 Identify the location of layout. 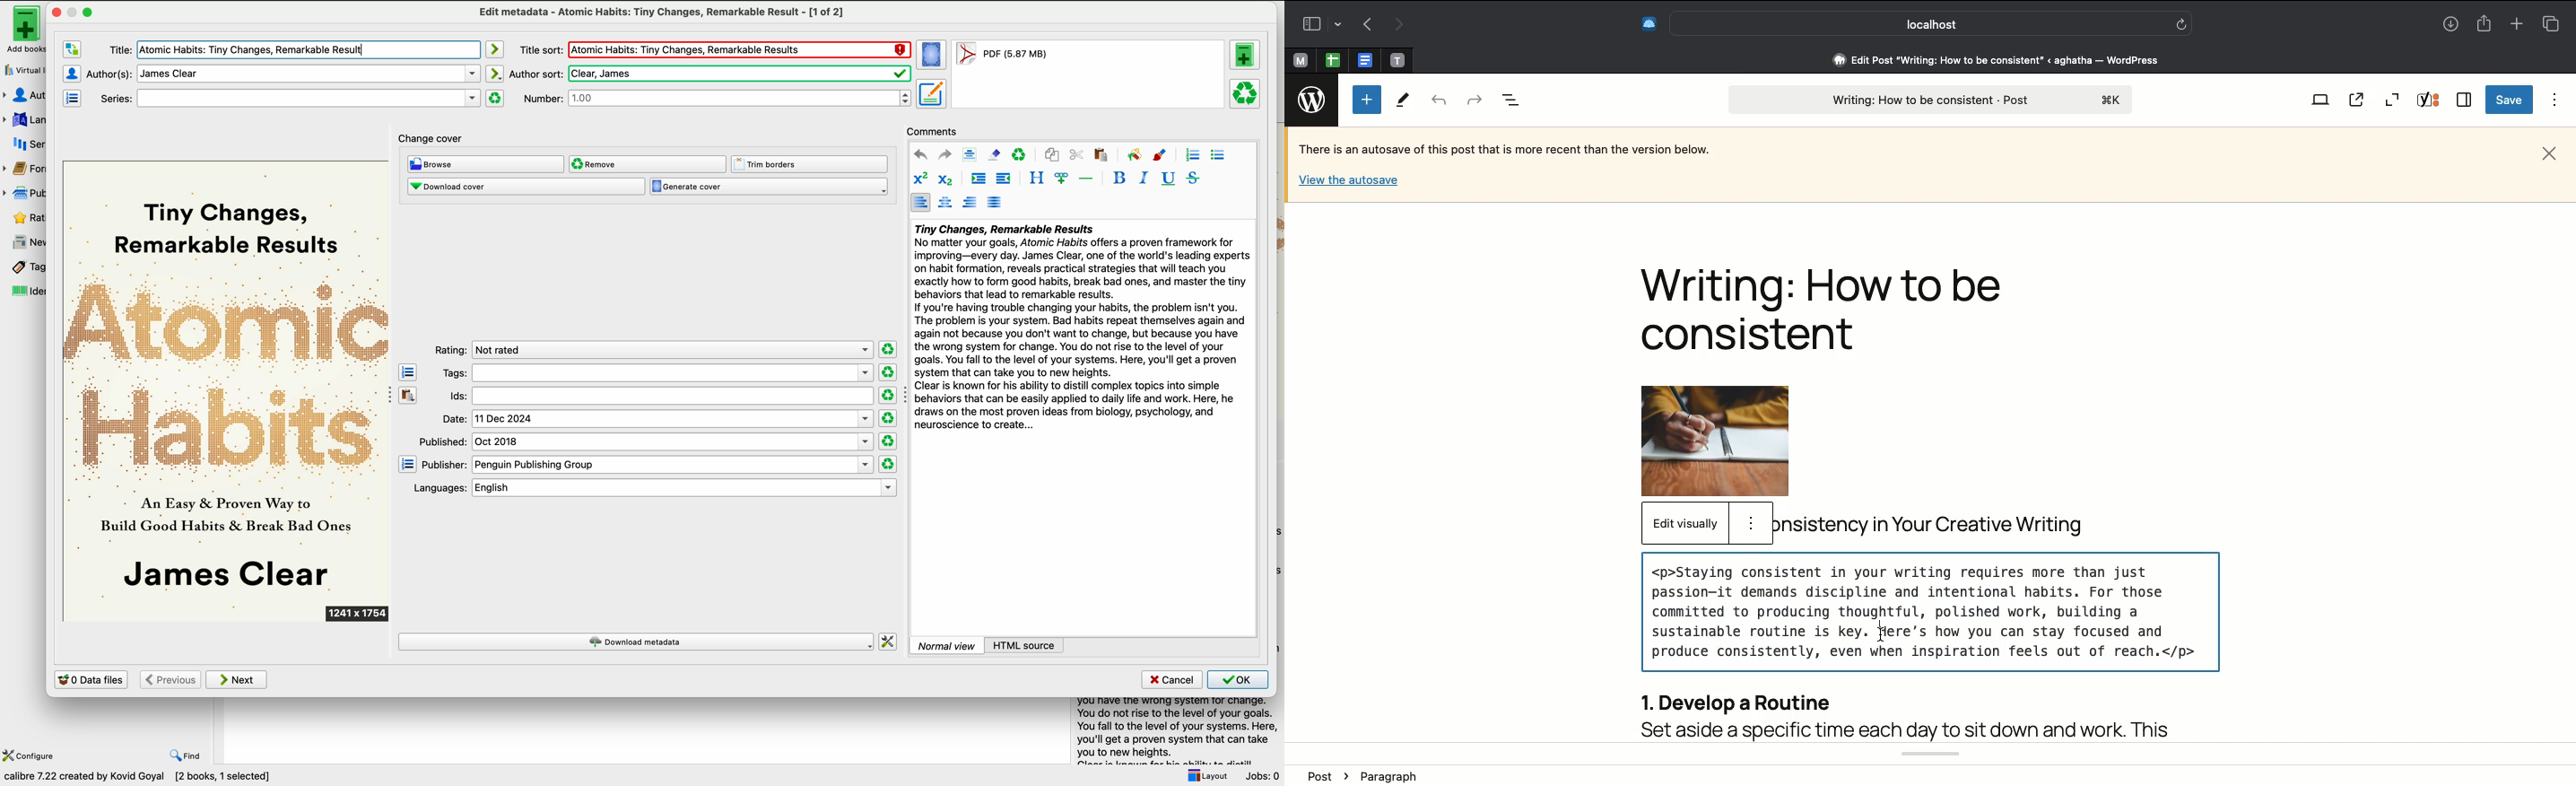
(1207, 775).